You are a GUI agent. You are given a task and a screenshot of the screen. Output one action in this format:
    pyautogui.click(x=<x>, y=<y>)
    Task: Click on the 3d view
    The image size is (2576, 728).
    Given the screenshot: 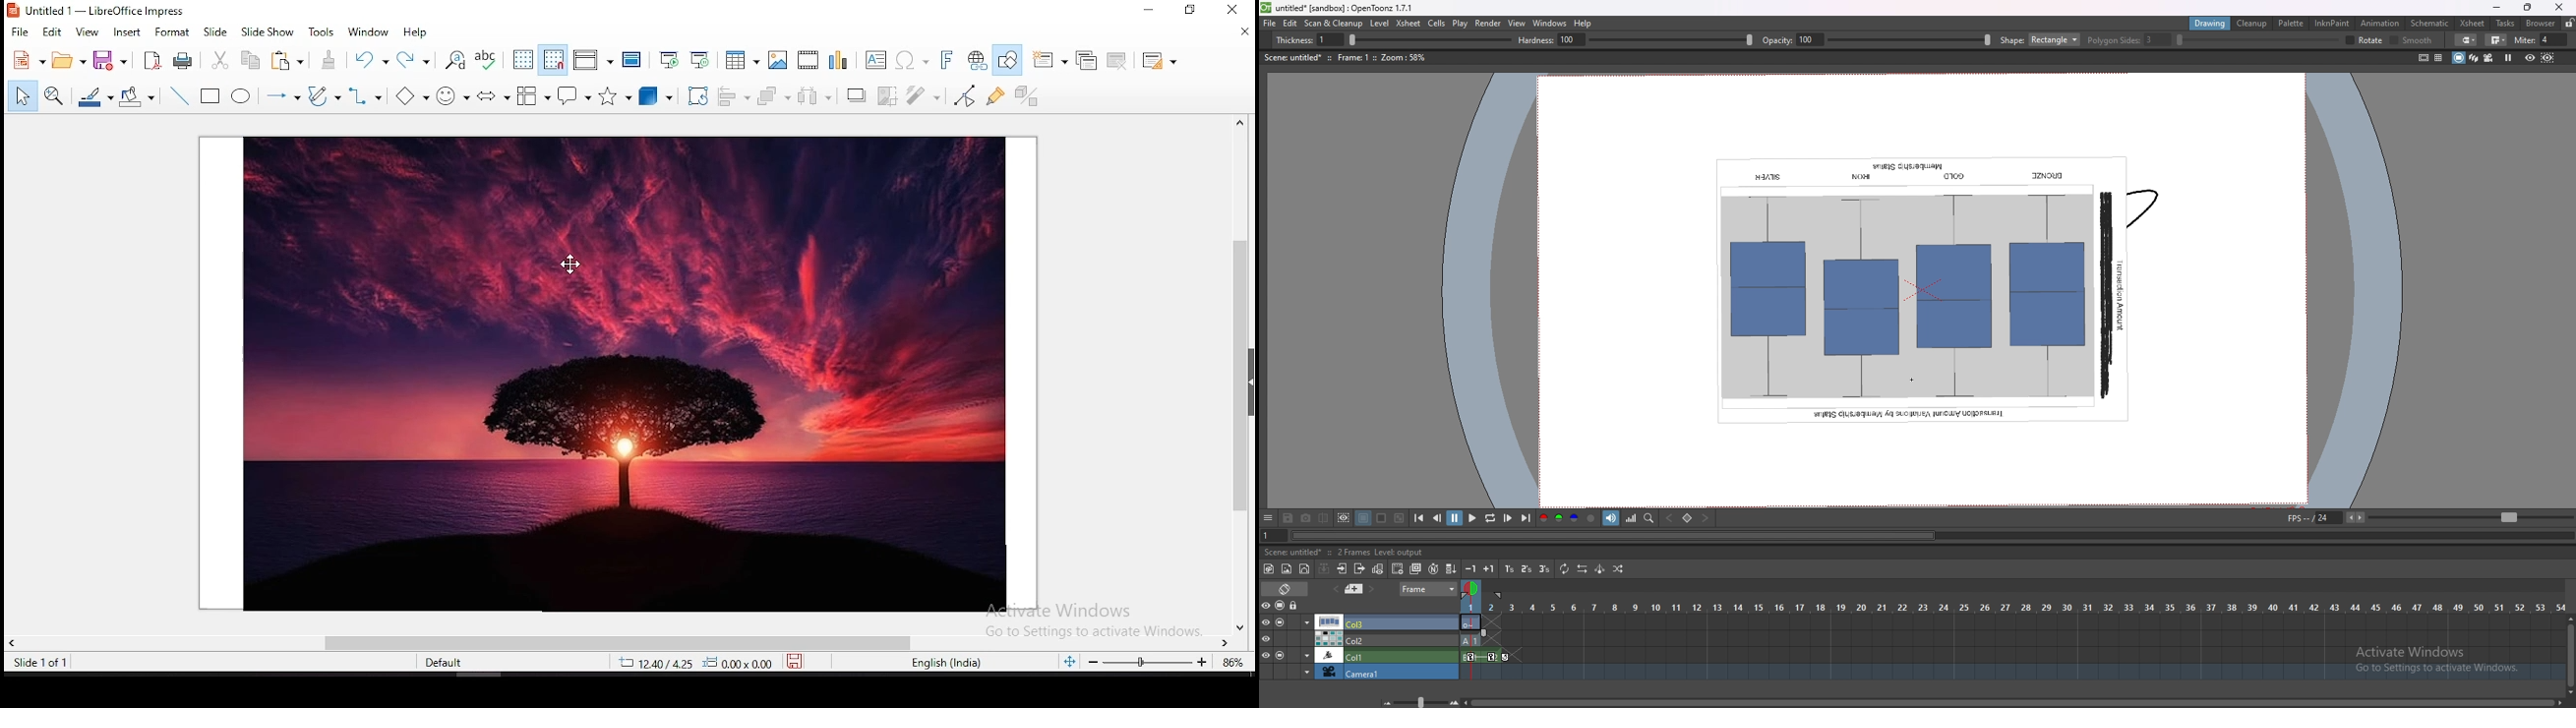 What is the action you would take?
    pyautogui.click(x=2475, y=57)
    